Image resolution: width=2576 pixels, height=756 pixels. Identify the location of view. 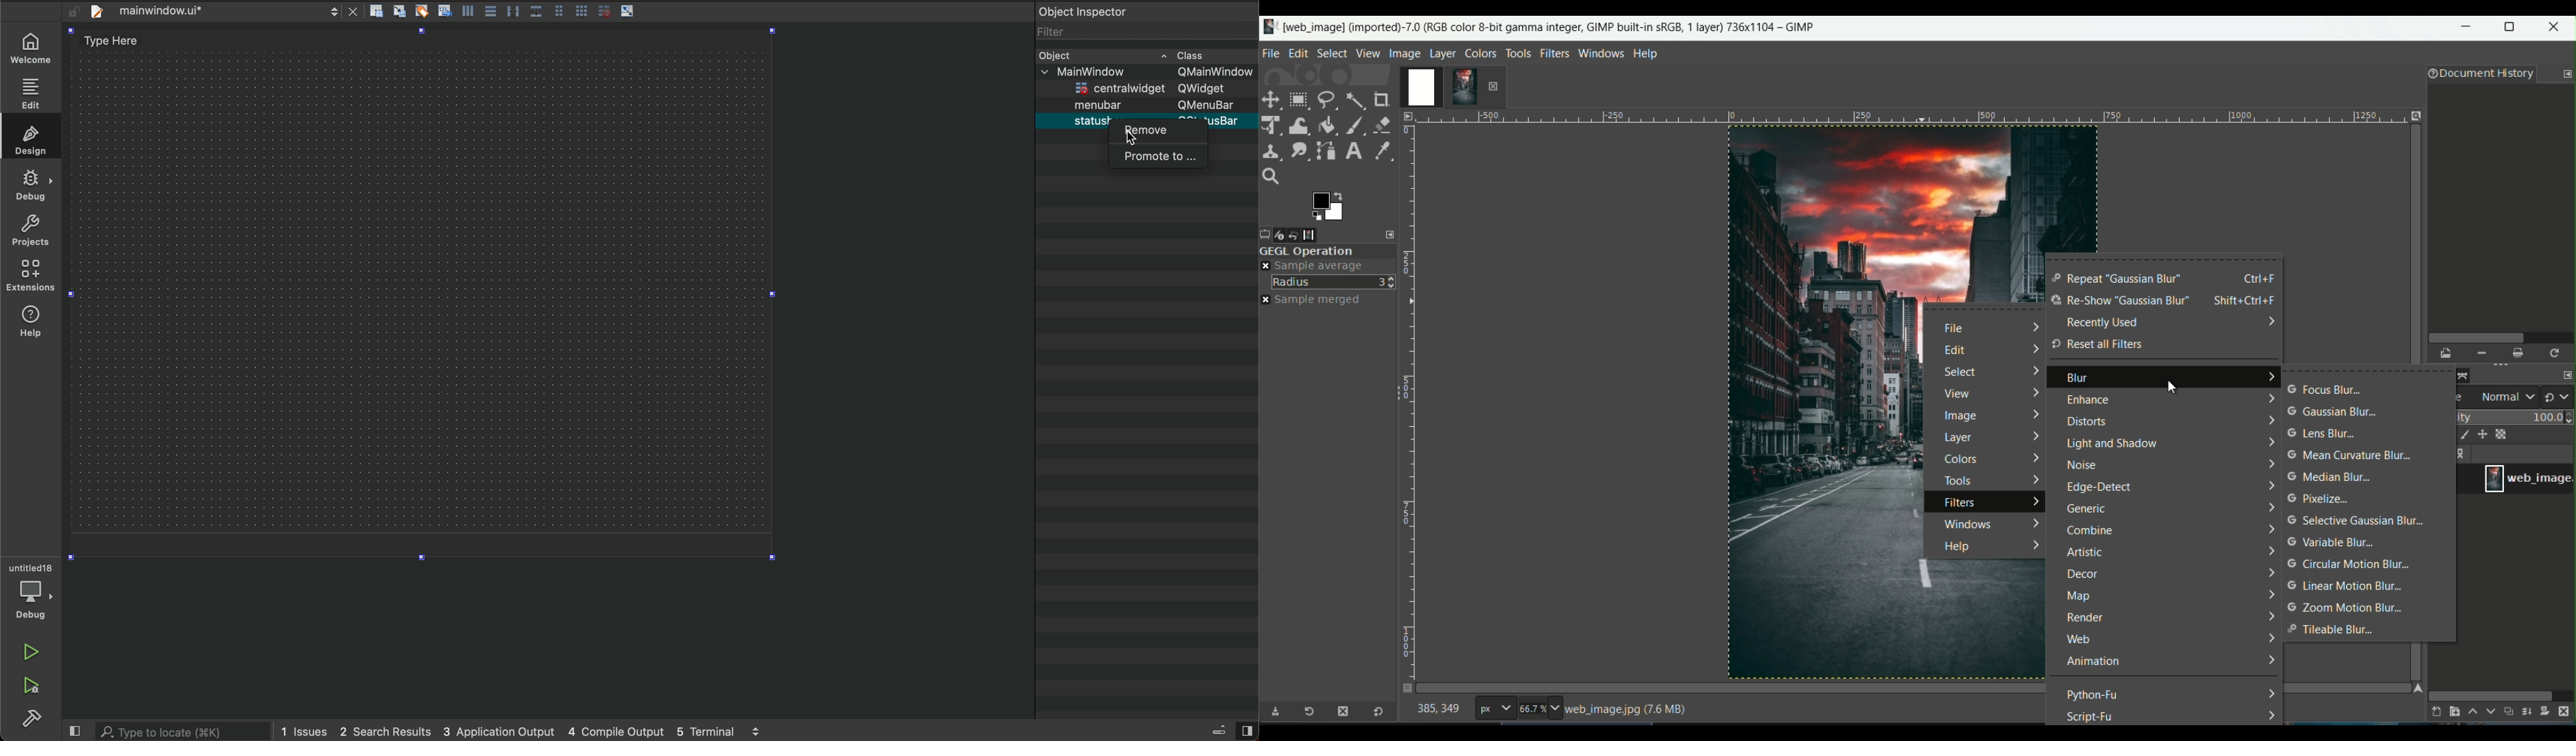
(1955, 396).